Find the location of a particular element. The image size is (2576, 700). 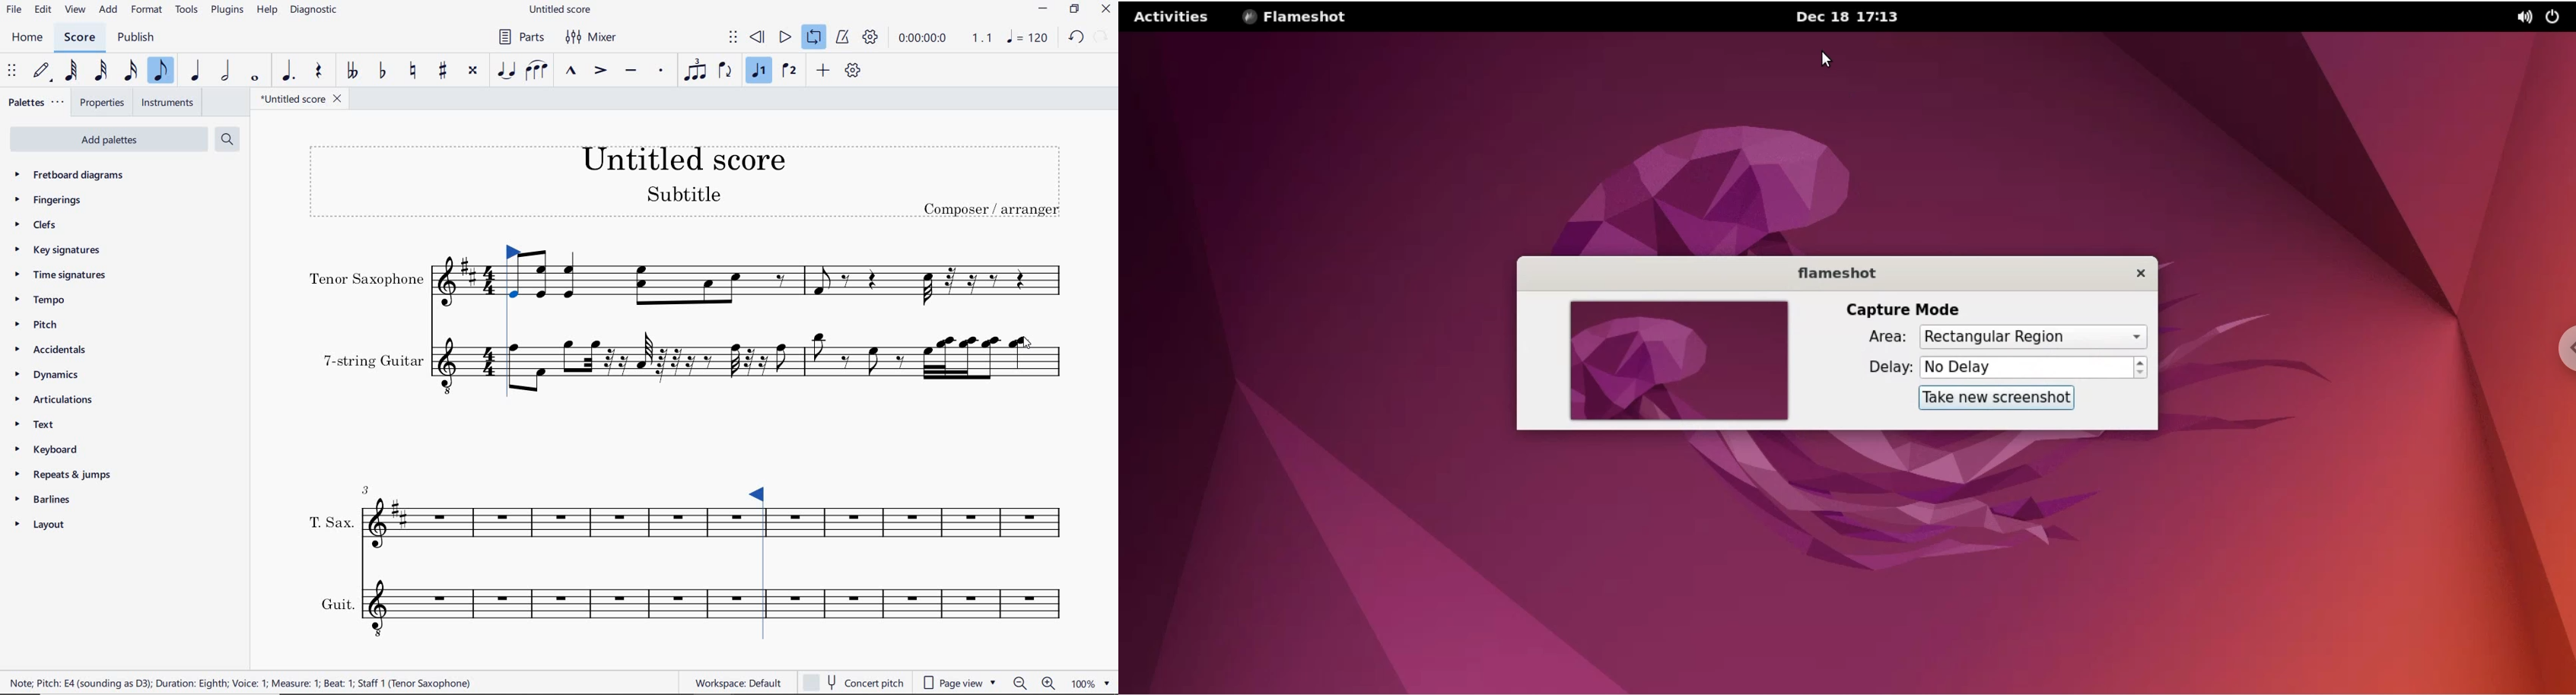

ARTICULATIONS is located at coordinates (54, 399).